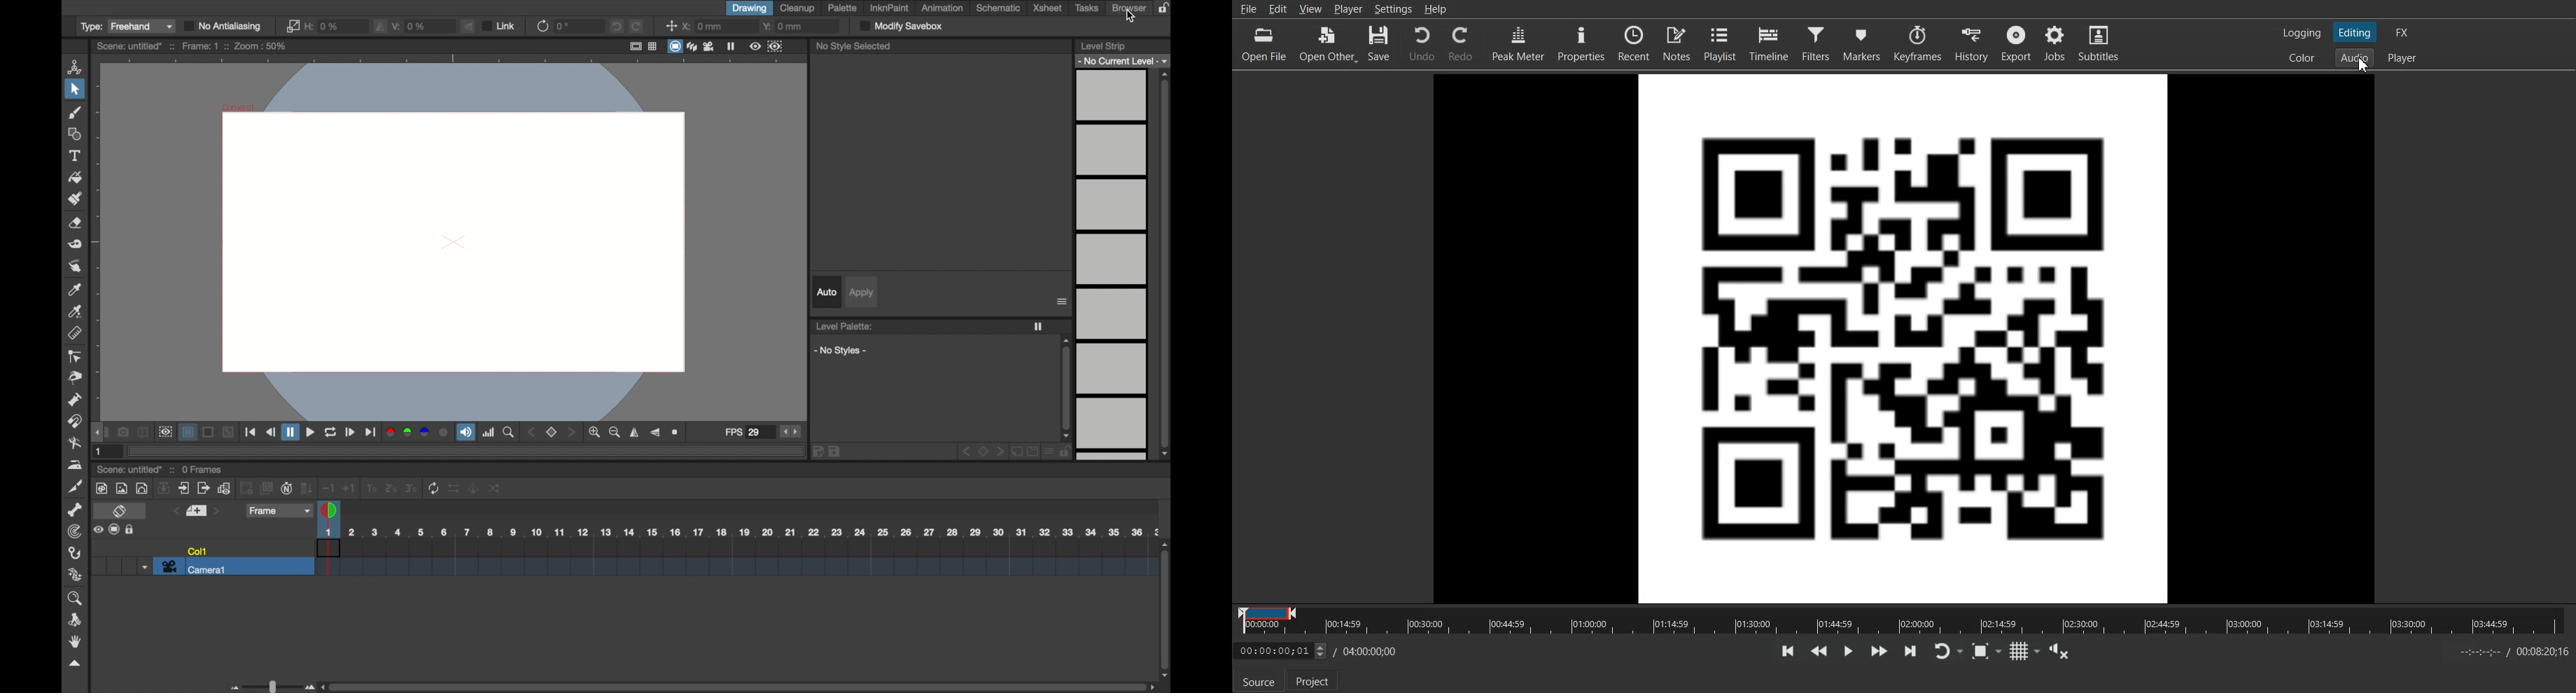 The height and width of the screenshot is (700, 2576). I want to click on level palette, so click(844, 326).